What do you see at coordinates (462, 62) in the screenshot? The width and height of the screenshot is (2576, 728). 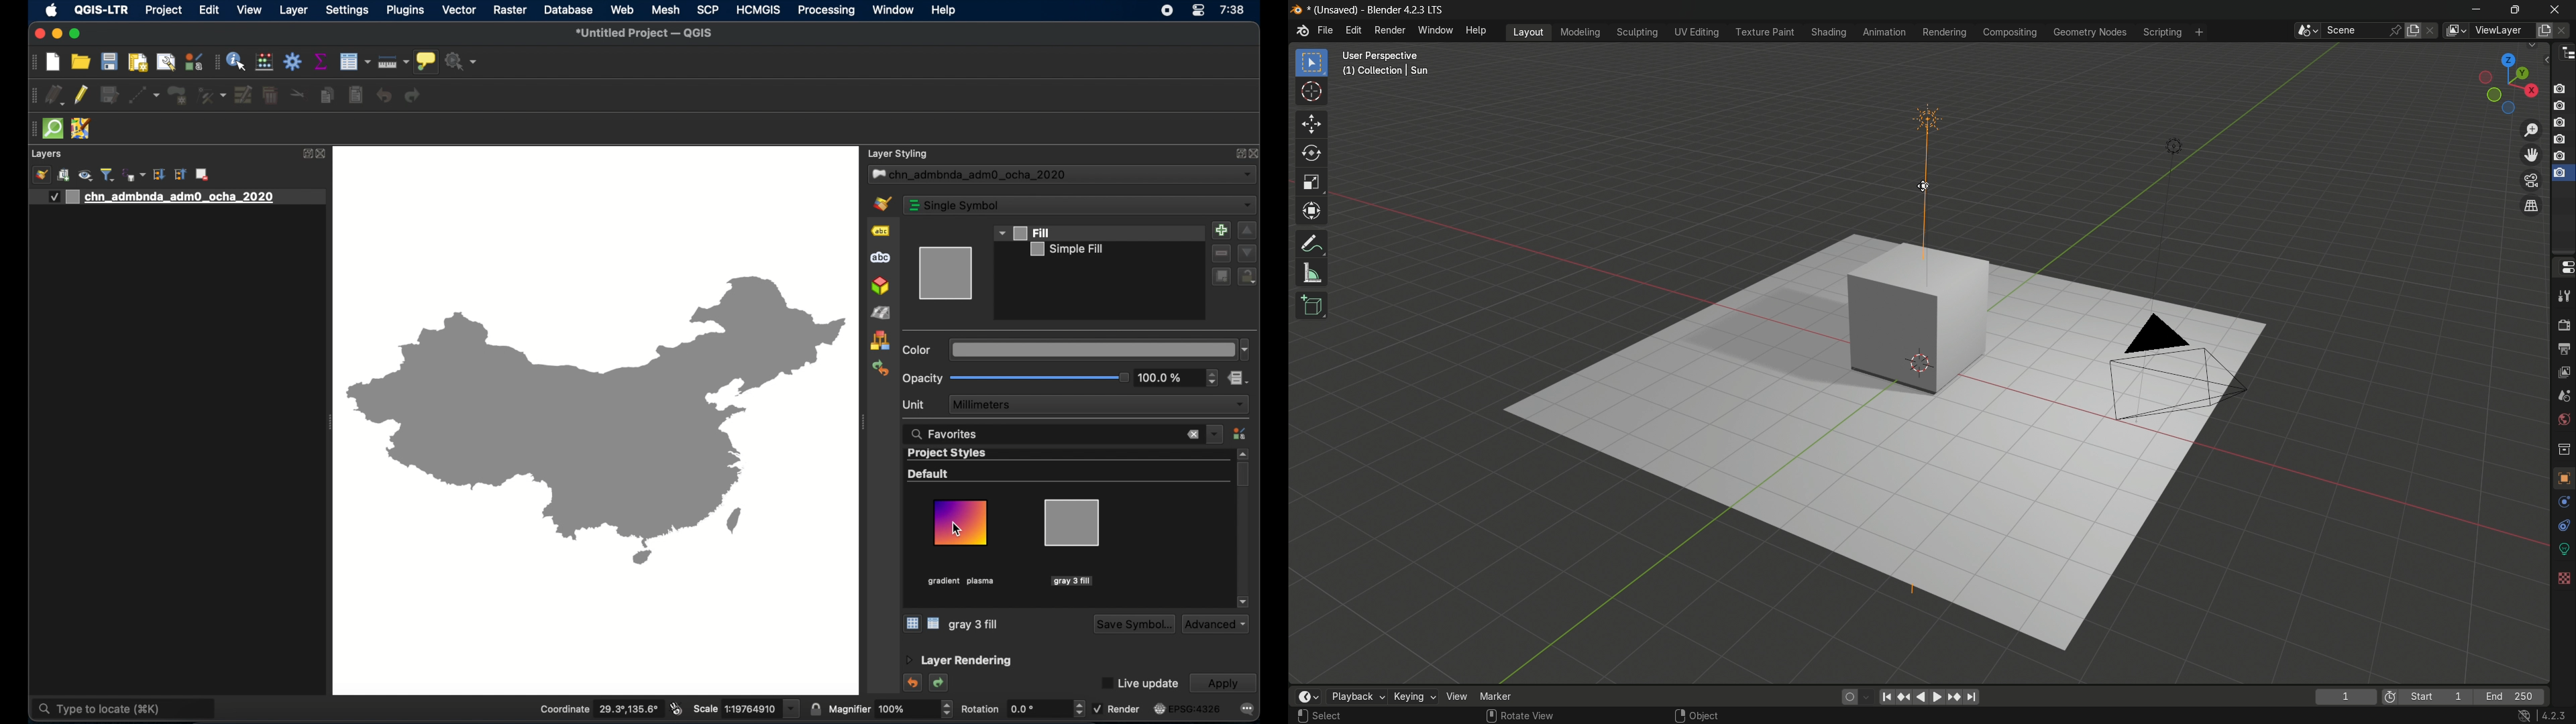 I see `no action selected` at bounding box center [462, 62].